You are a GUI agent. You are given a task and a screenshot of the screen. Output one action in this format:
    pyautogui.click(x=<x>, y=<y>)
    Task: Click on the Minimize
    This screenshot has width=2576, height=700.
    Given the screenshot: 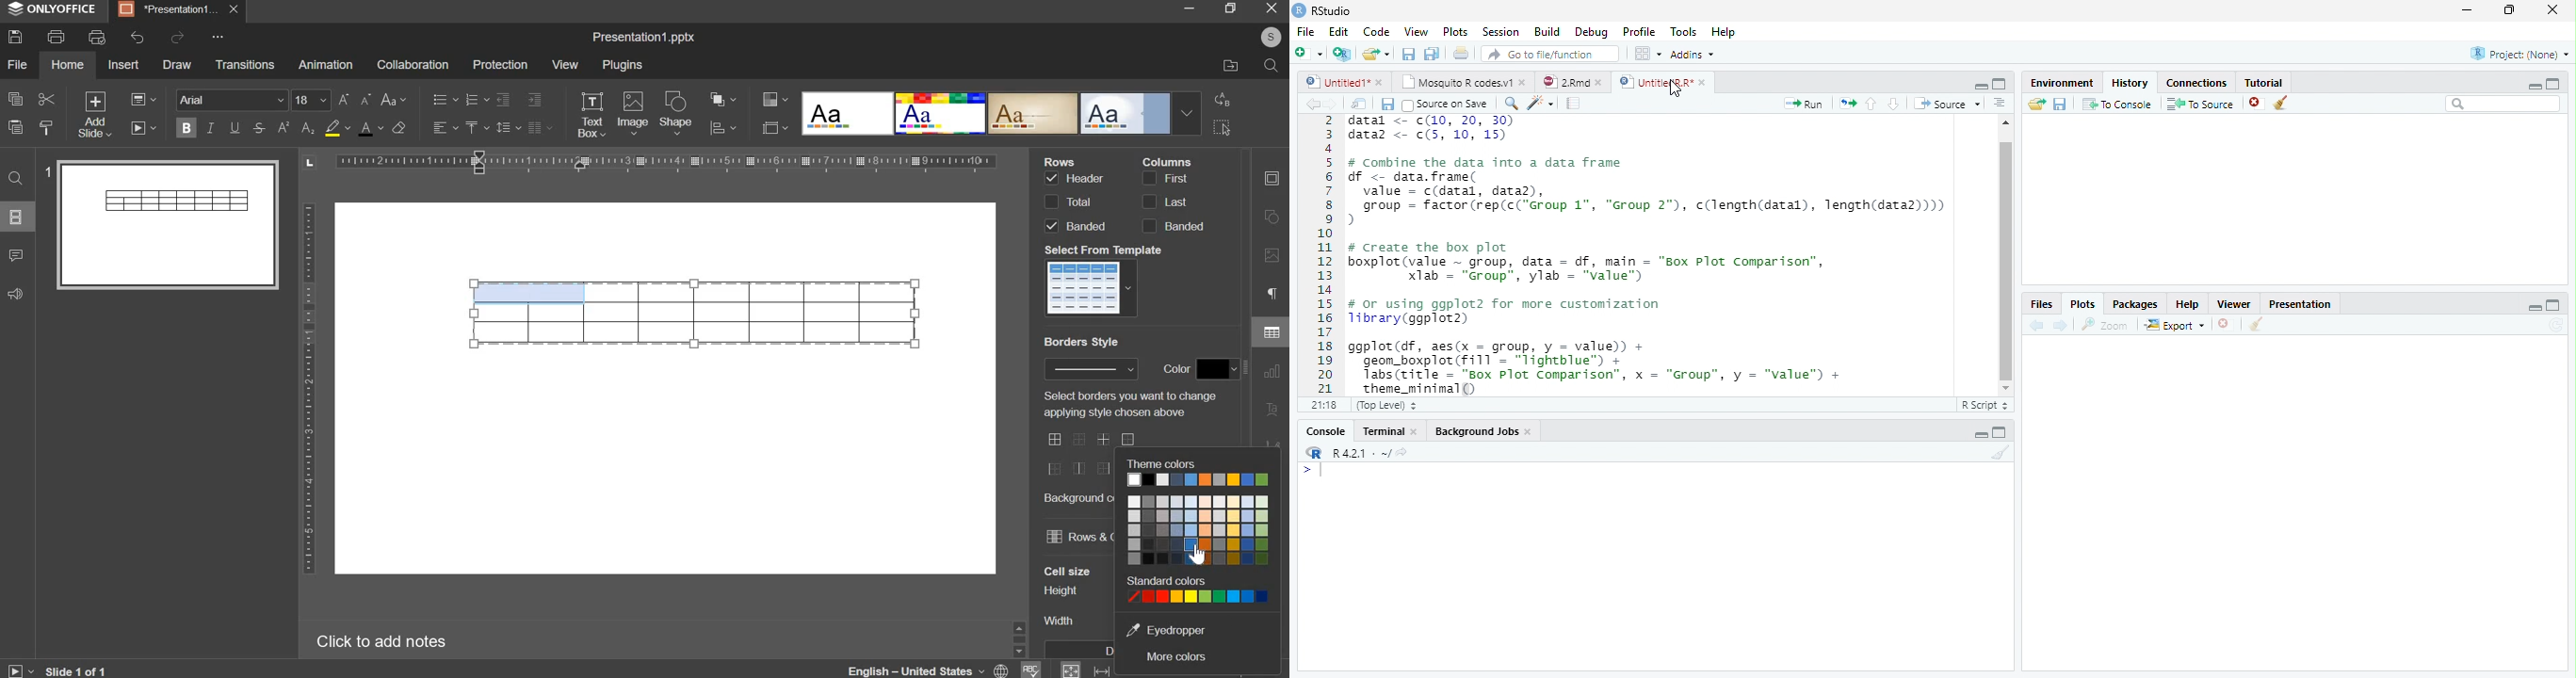 What is the action you would take?
    pyautogui.click(x=2534, y=307)
    